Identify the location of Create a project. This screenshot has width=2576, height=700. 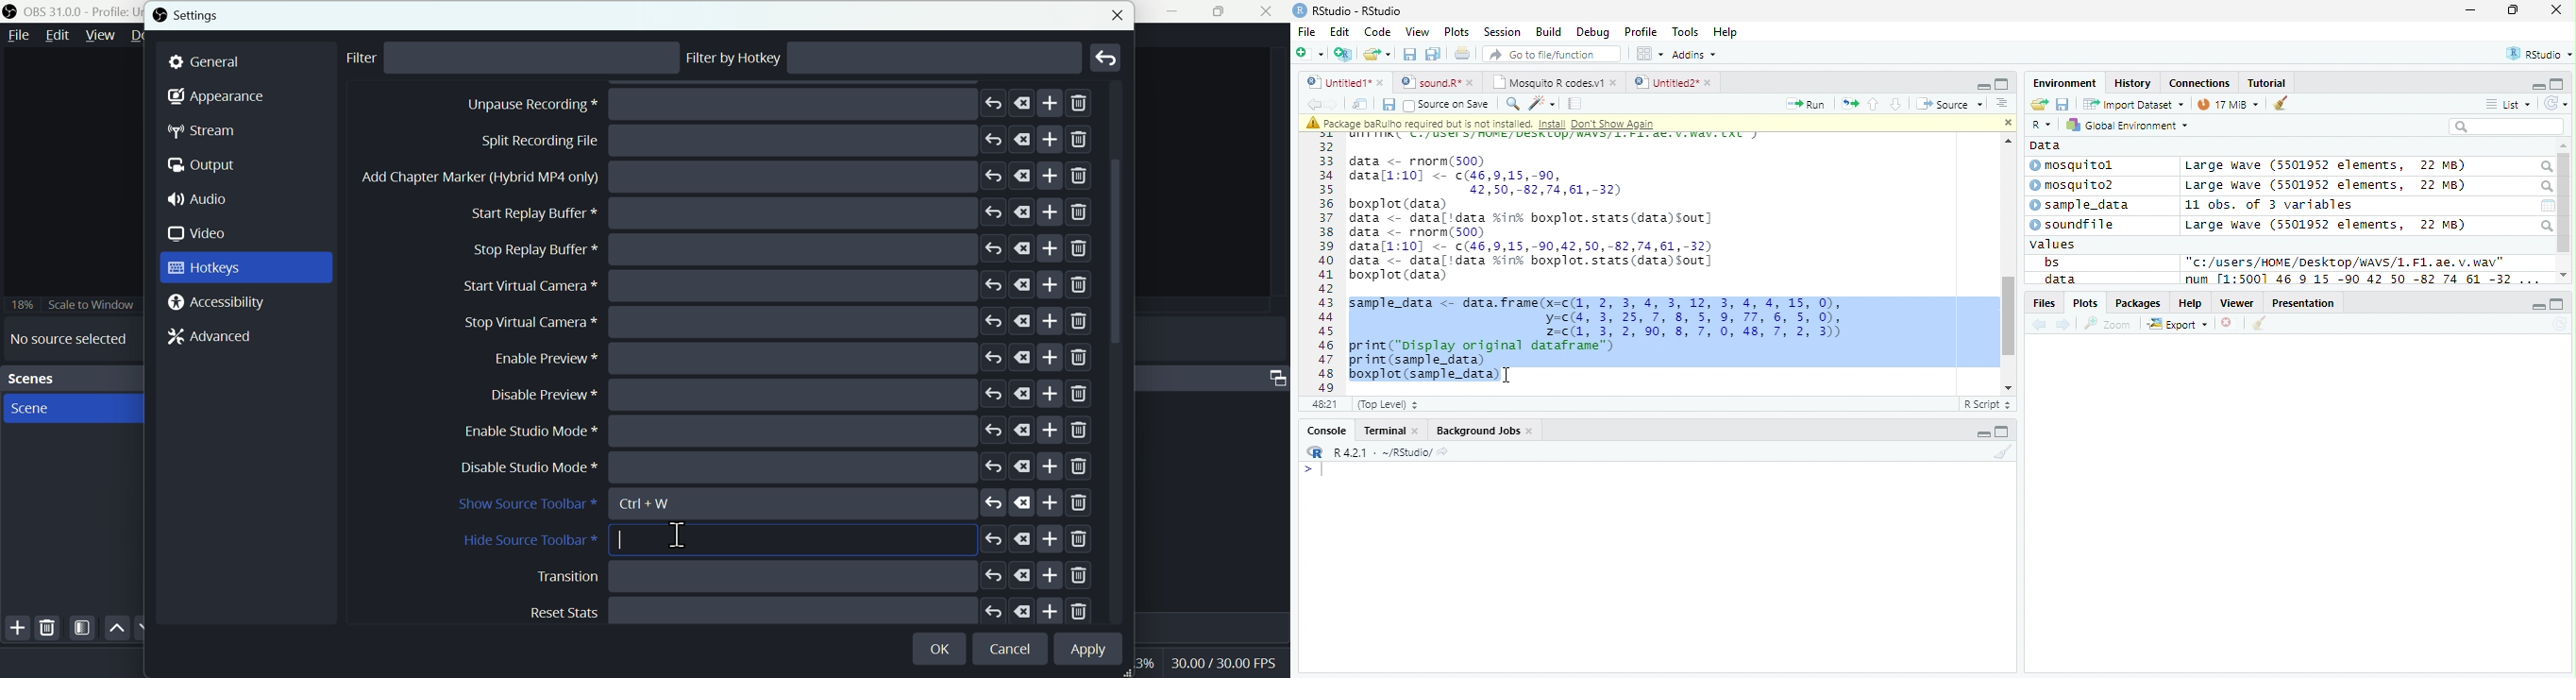
(1345, 54).